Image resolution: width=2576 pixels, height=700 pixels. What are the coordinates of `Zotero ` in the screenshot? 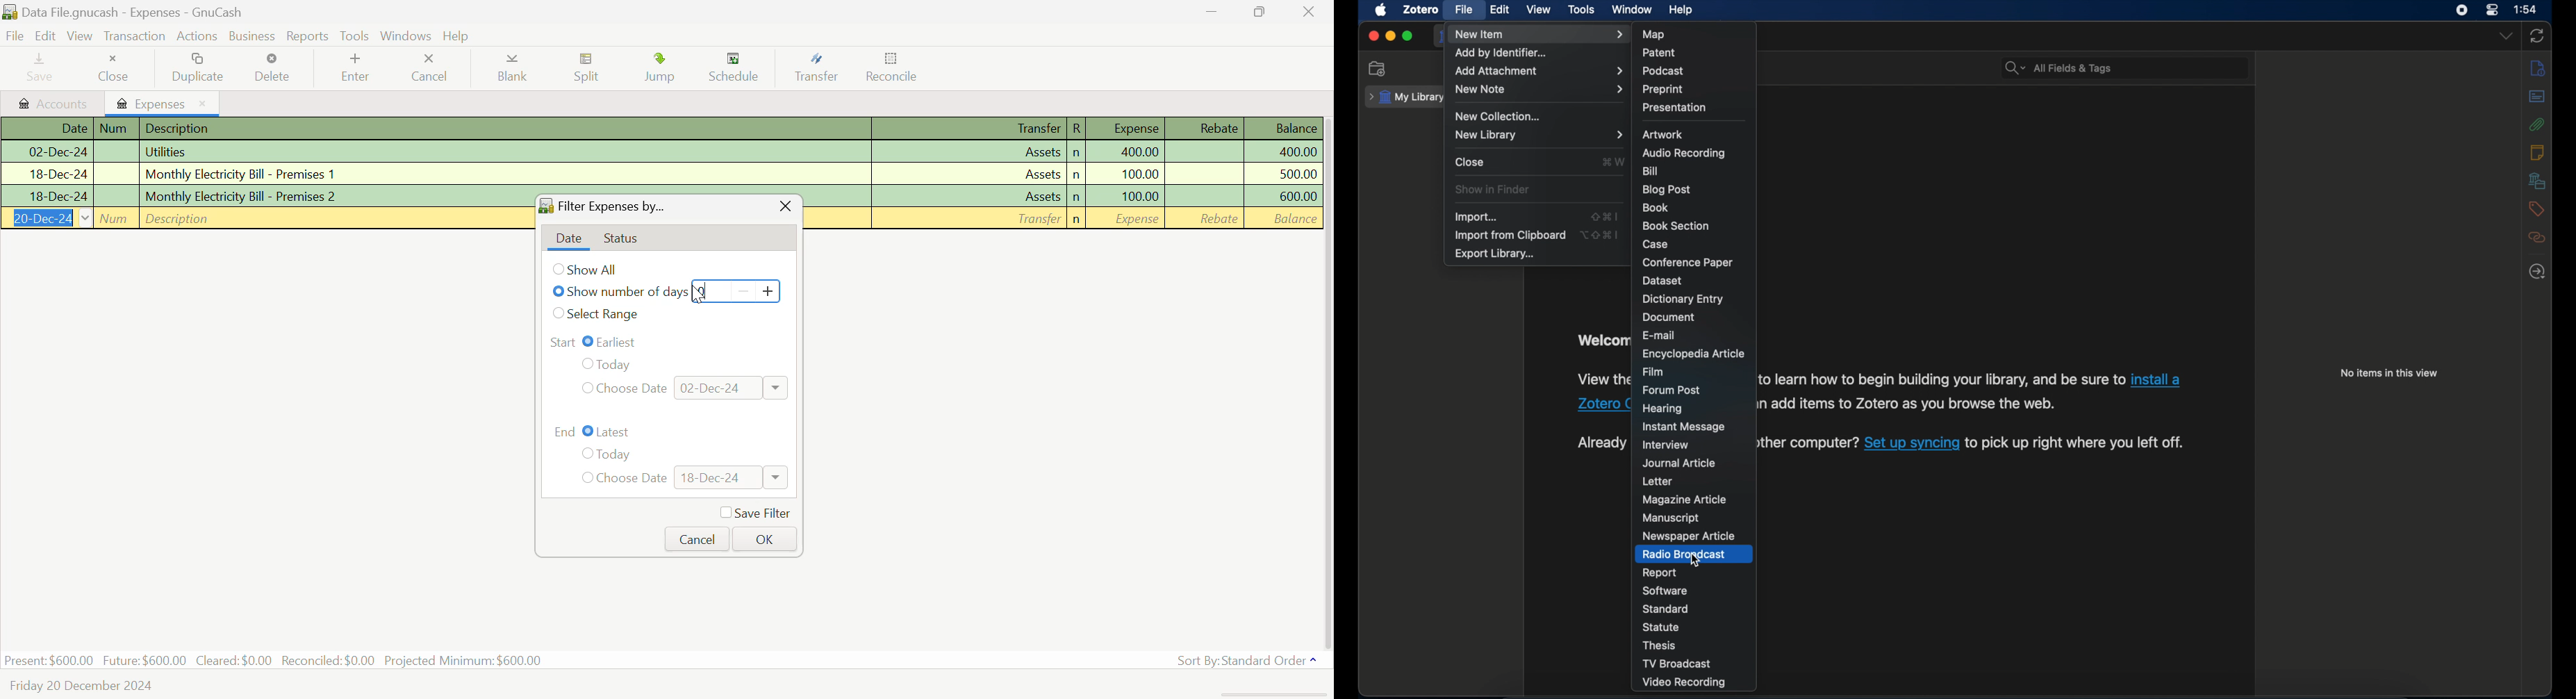 It's located at (1596, 405).